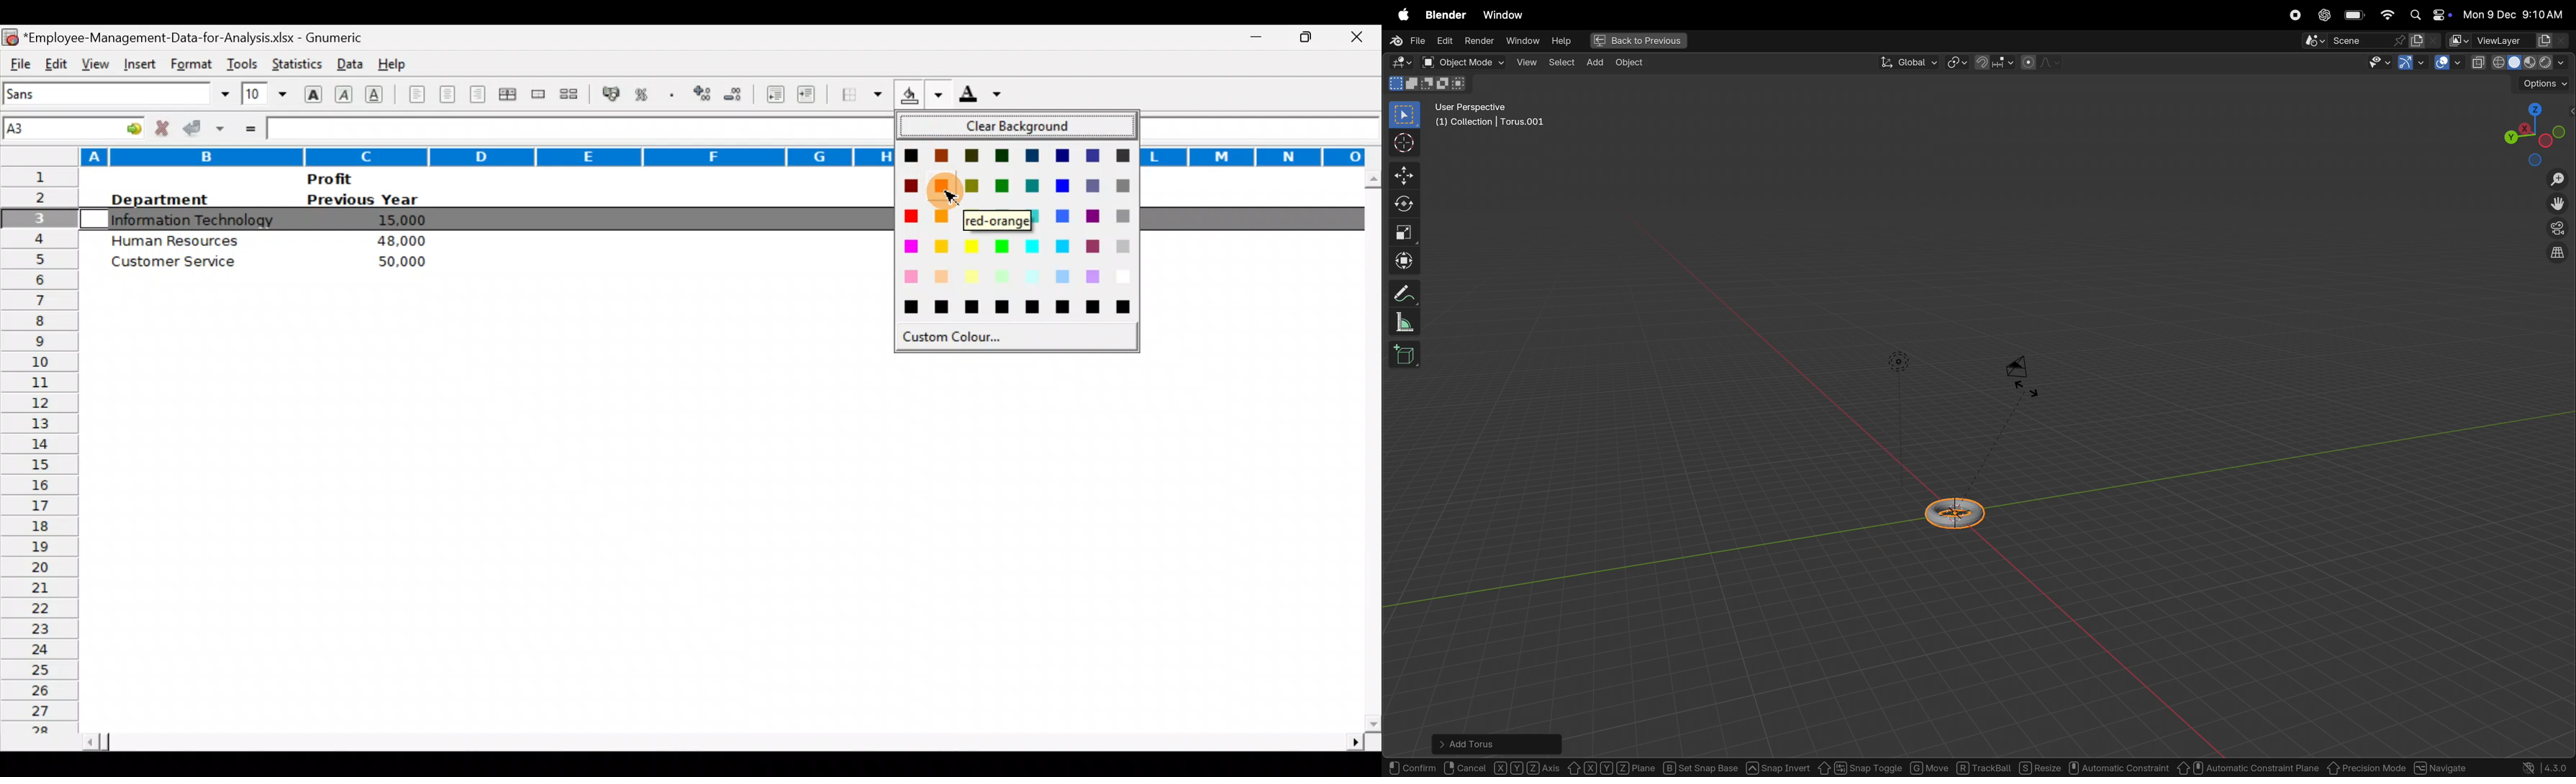 The width and height of the screenshot is (2576, 784). I want to click on Centre horizontally, so click(448, 97).